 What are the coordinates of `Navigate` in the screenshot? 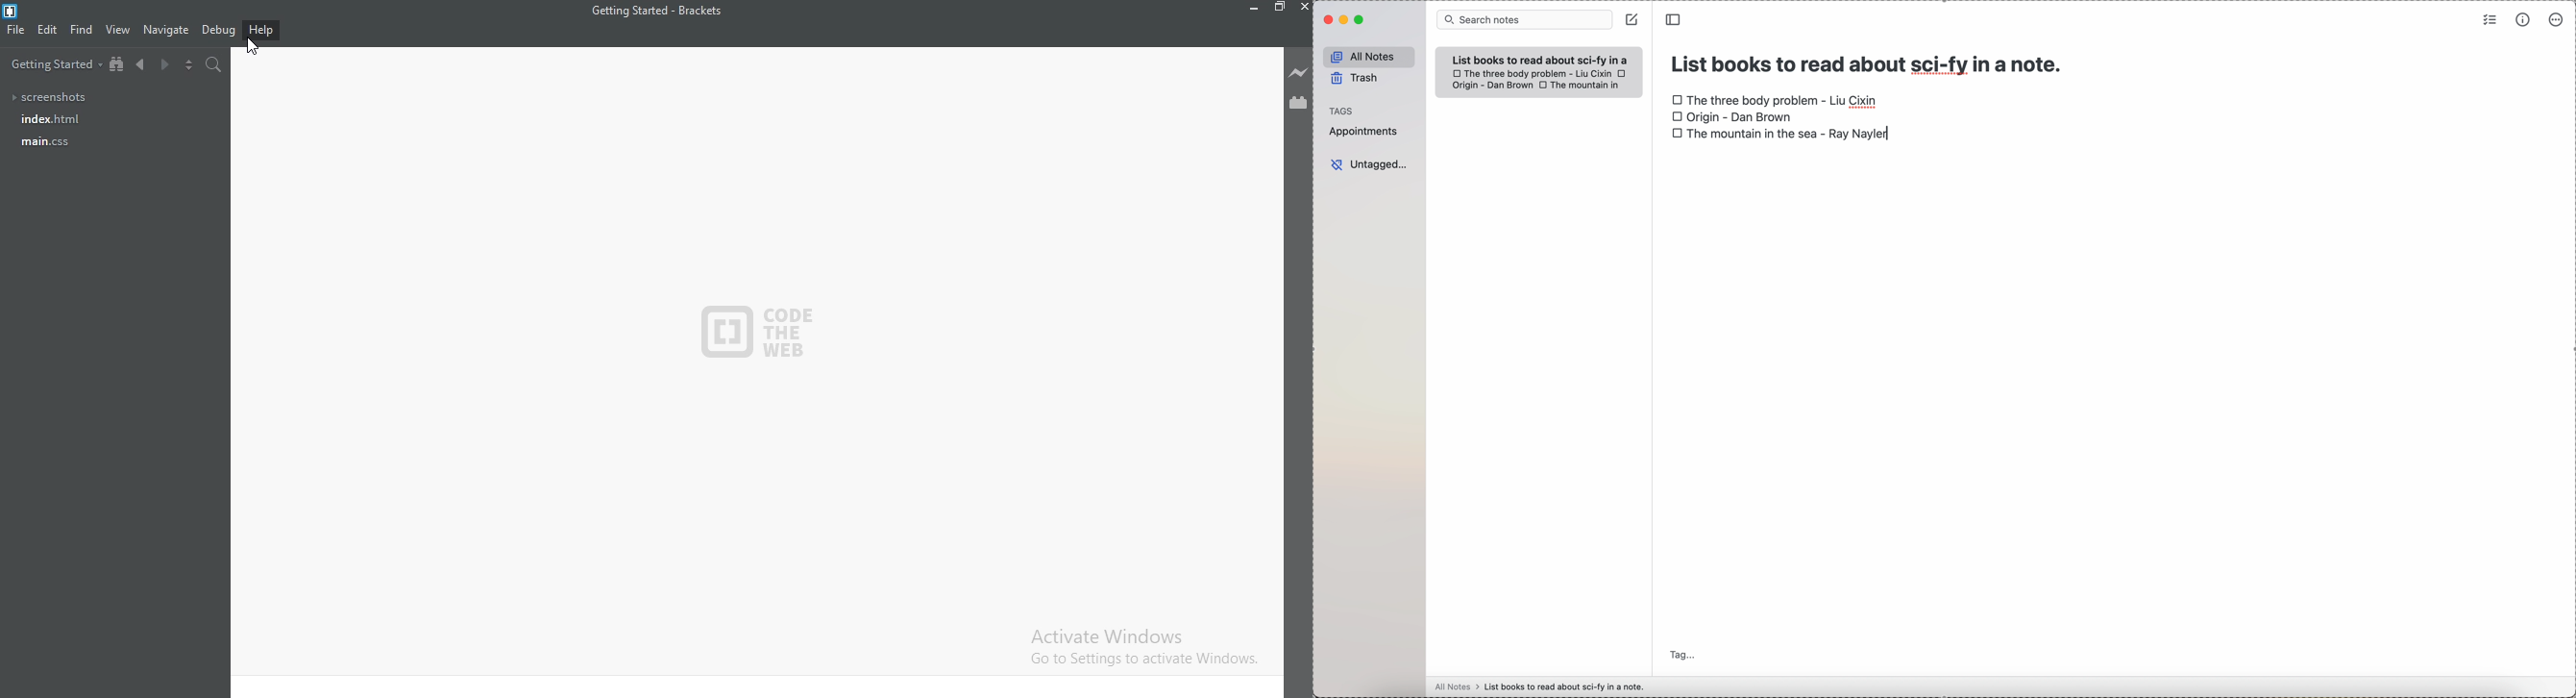 It's located at (166, 30).